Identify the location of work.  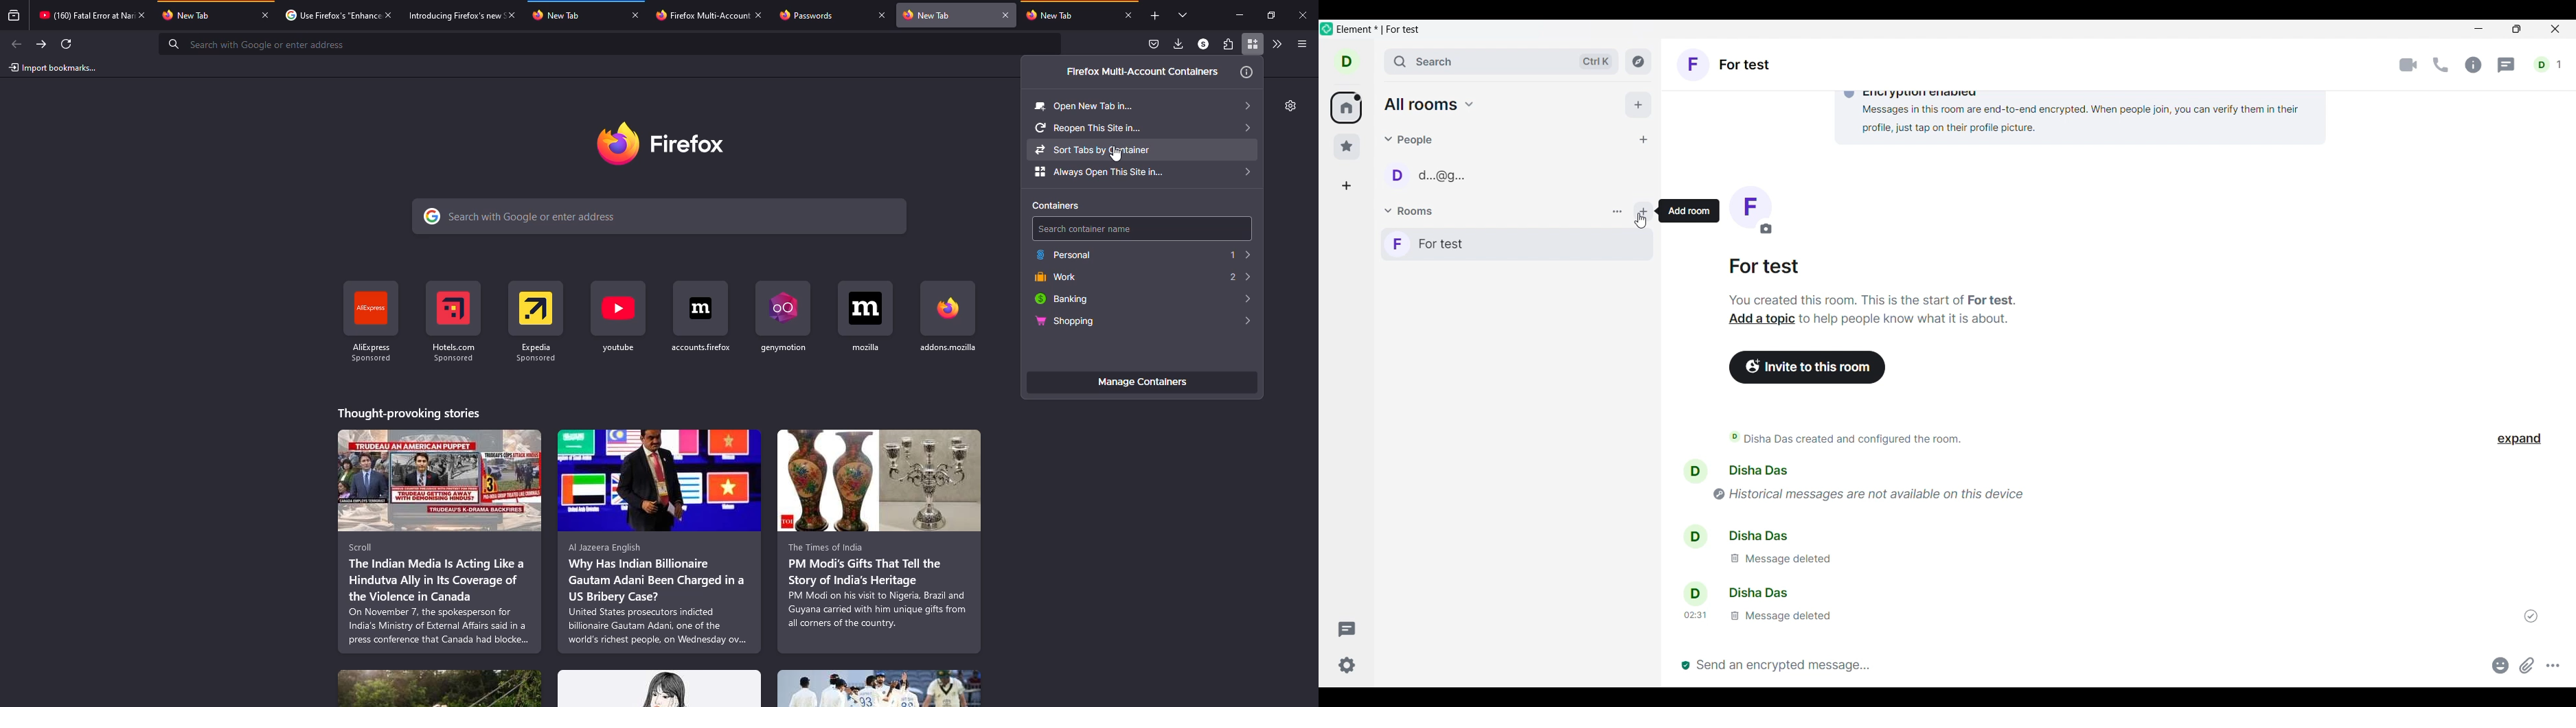
(1055, 276).